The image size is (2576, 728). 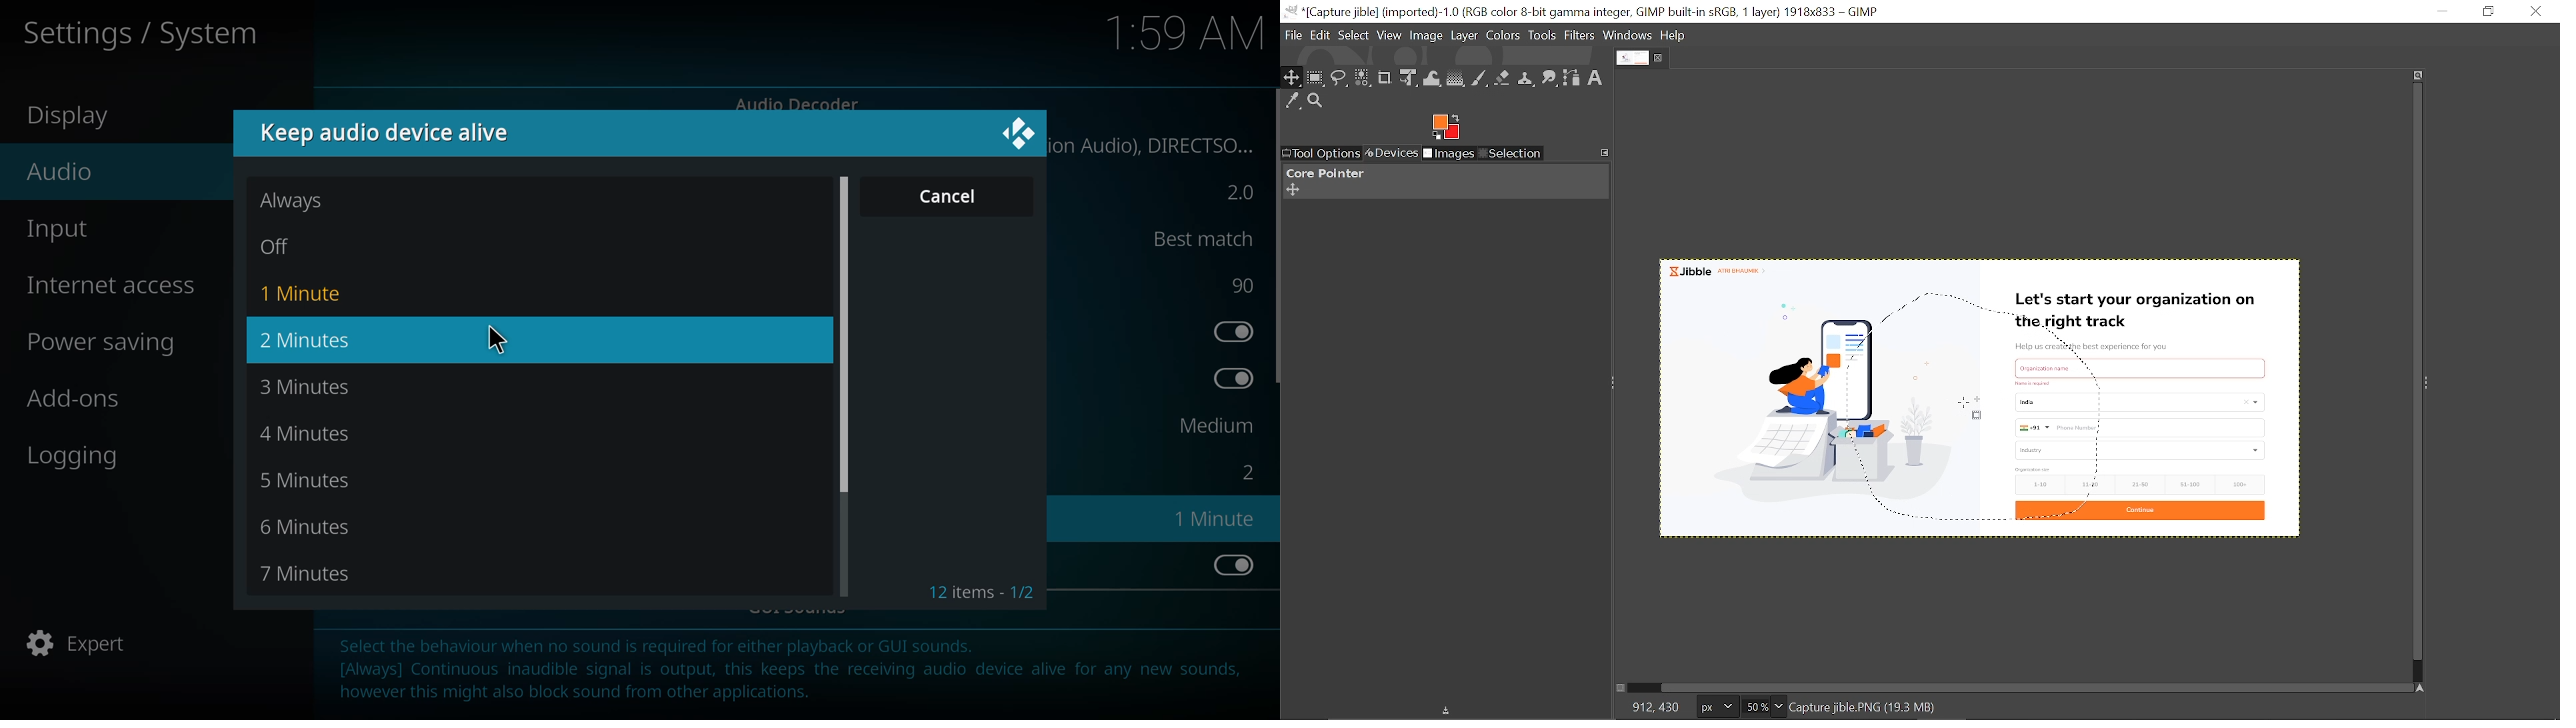 What do you see at coordinates (2431, 381) in the screenshot?
I see `Sidebar menu` at bounding box center [2431, 381].